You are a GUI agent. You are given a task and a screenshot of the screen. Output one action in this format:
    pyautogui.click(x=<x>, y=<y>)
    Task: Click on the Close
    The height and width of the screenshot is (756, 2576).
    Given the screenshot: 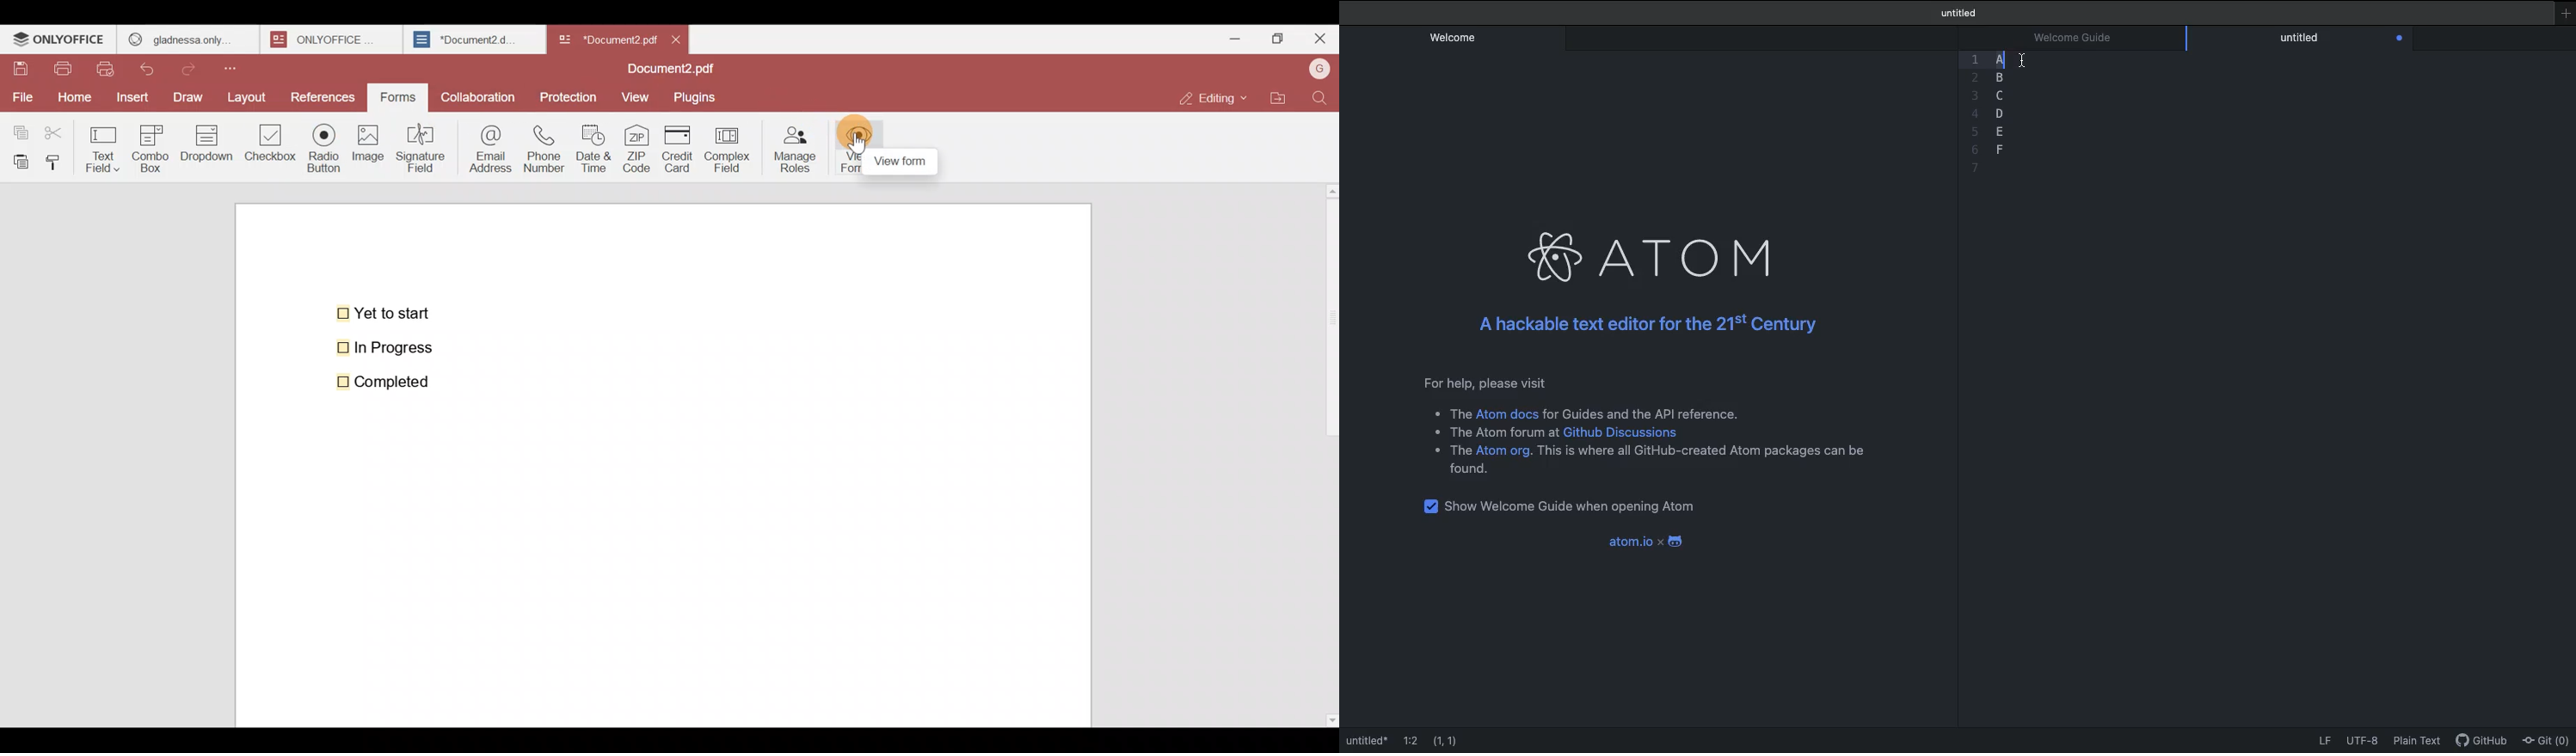 What is the action you would take?
    pyautogui.click(x=2400, y=39)
    